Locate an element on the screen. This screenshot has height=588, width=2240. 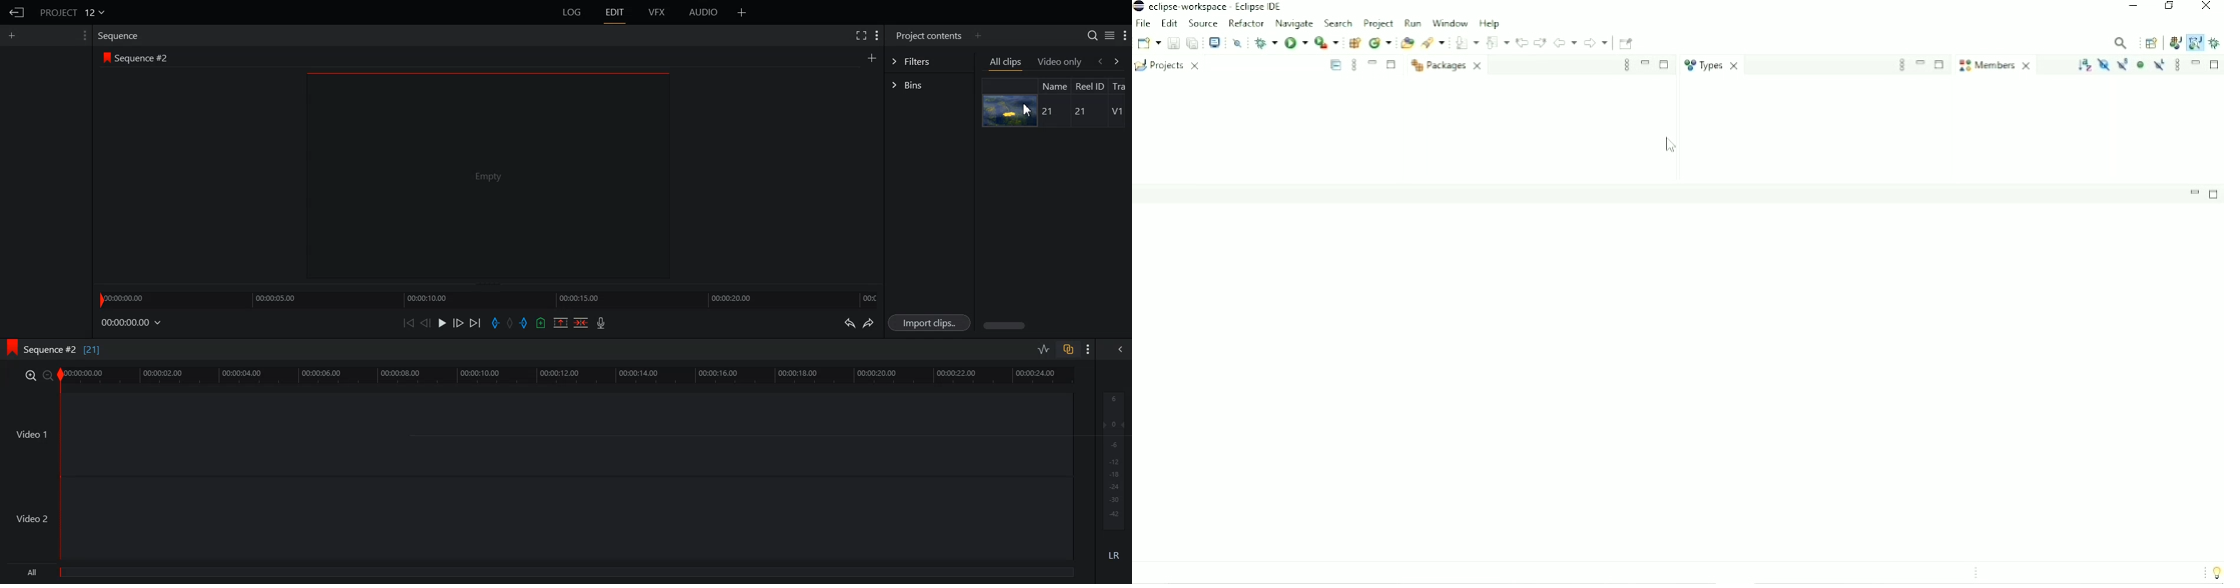
Nudge one frame forward is located at coordinates (458, 322).